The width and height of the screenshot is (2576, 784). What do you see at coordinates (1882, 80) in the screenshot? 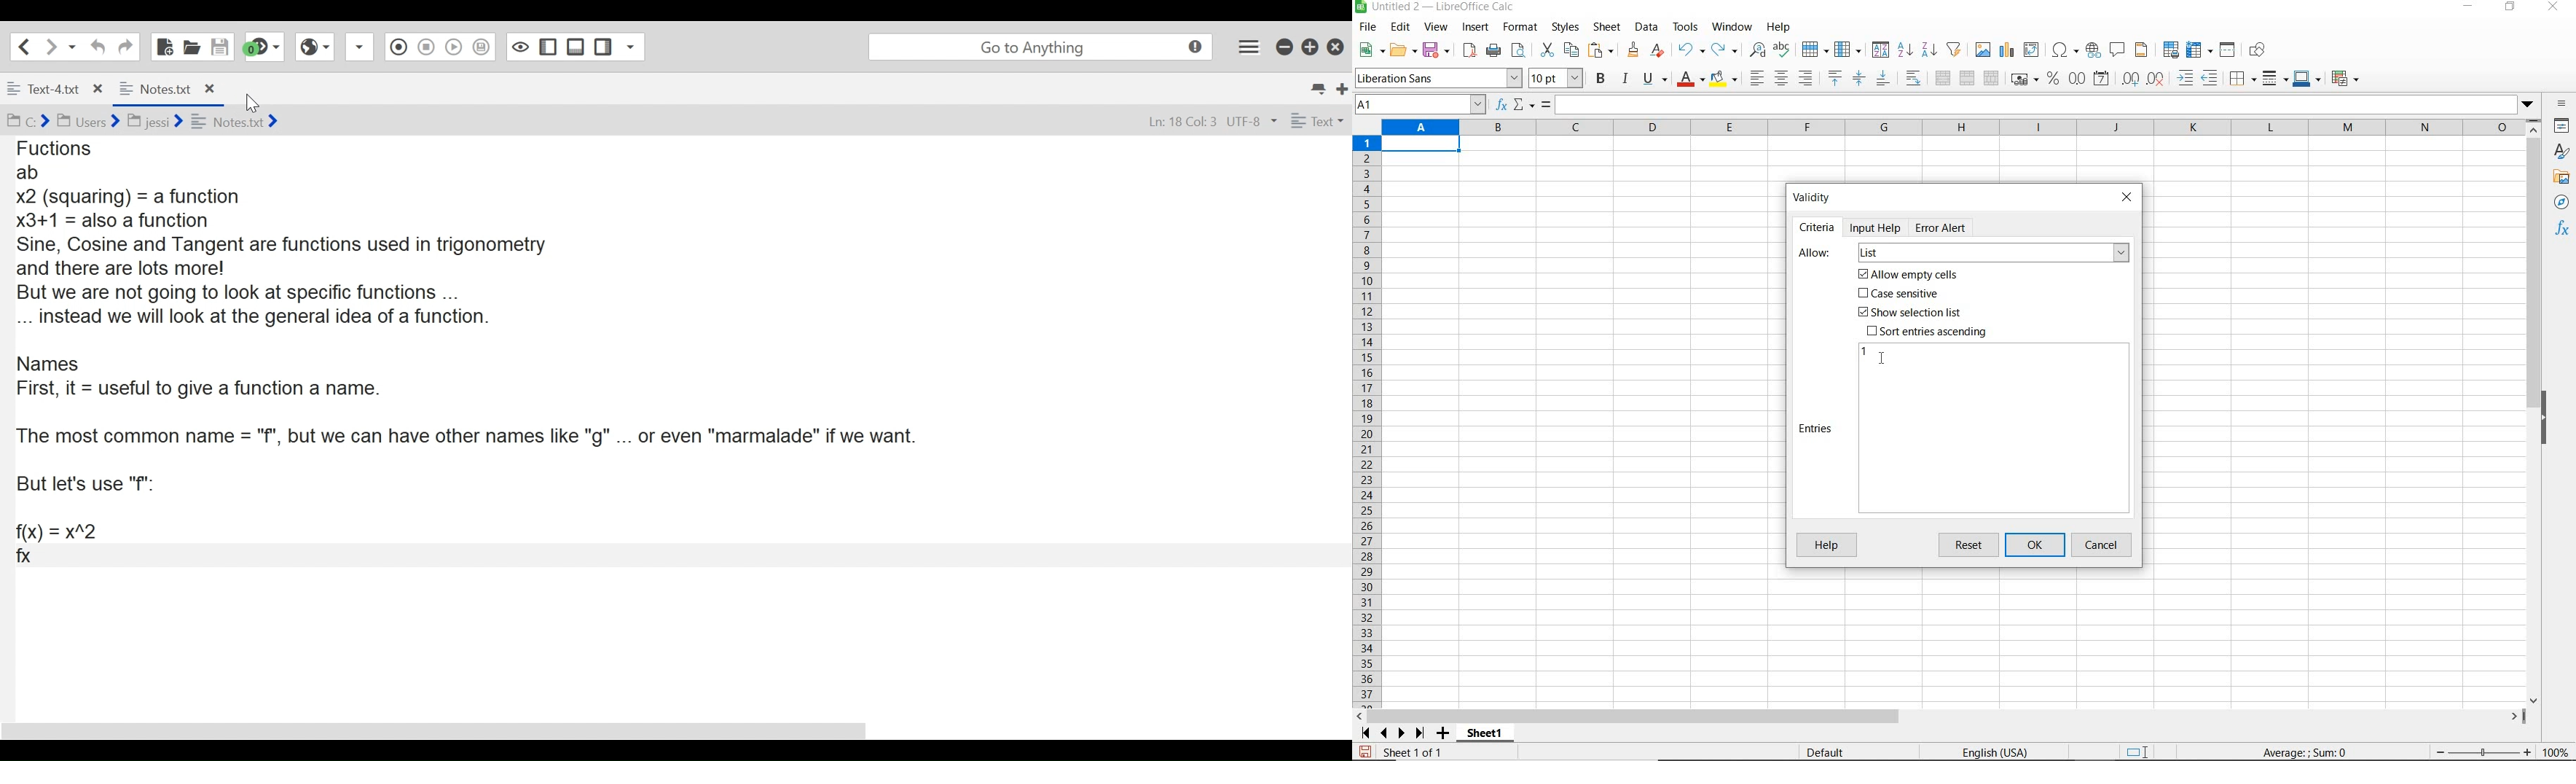
I see `align bottom` at bounding box center [1882, 80].